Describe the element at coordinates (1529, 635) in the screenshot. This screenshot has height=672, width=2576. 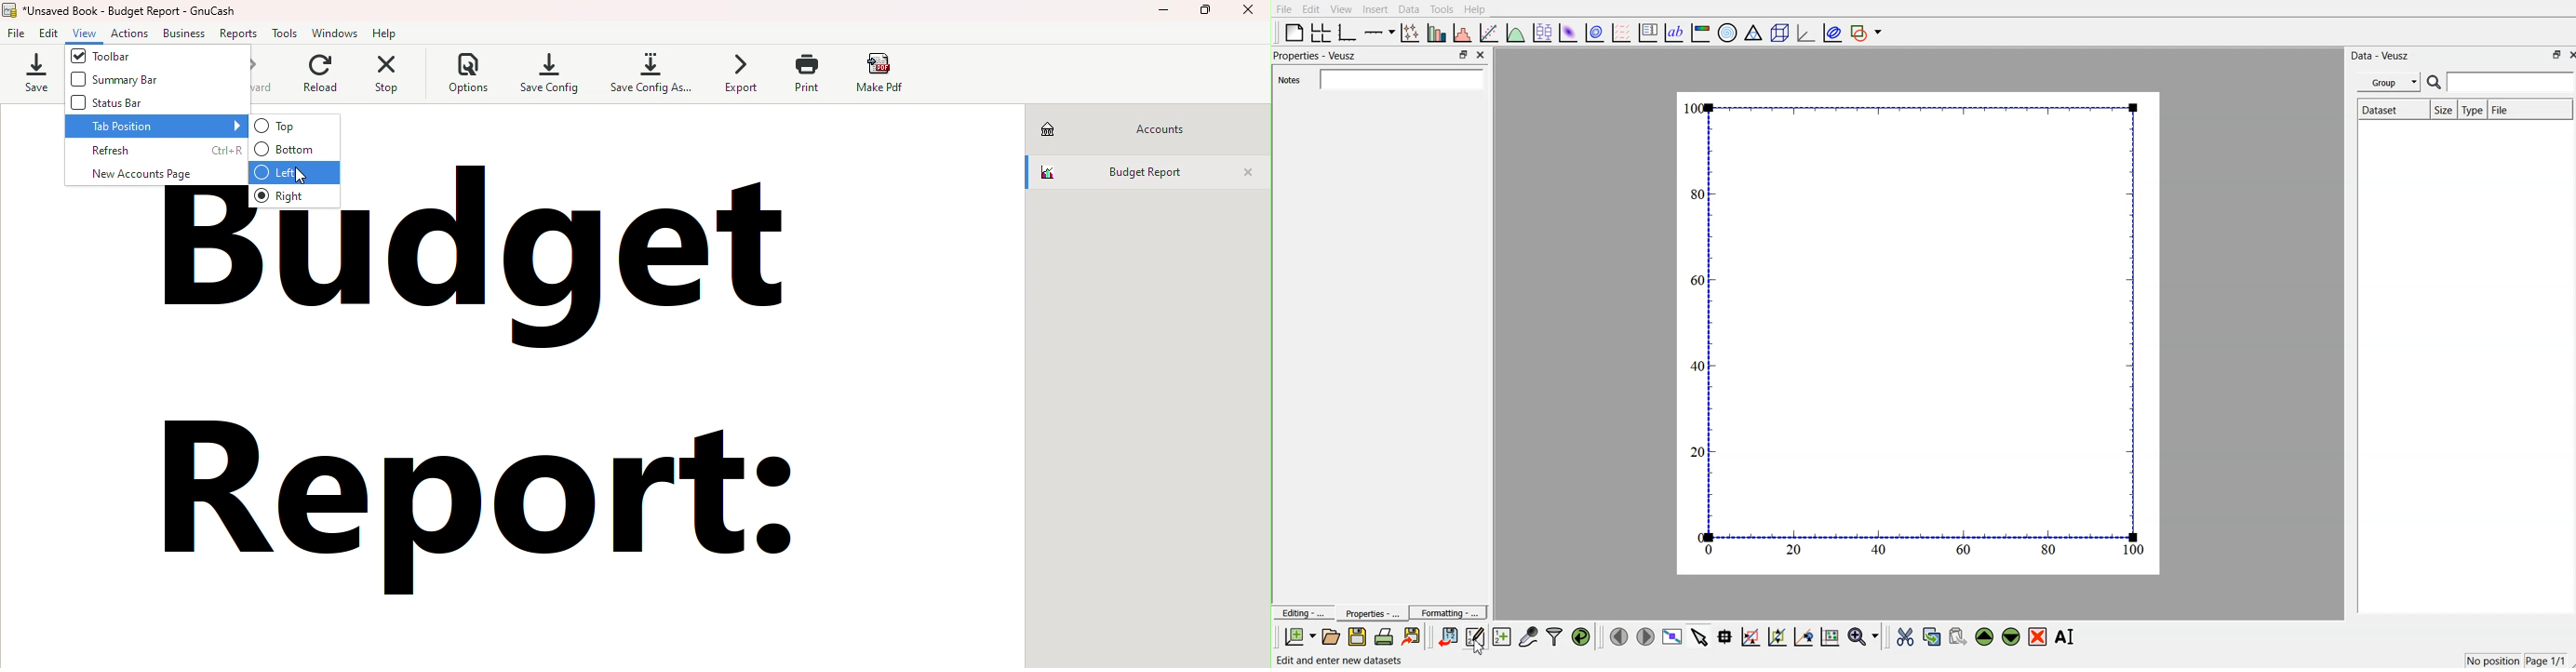
I see `Capture remote data` at that location.